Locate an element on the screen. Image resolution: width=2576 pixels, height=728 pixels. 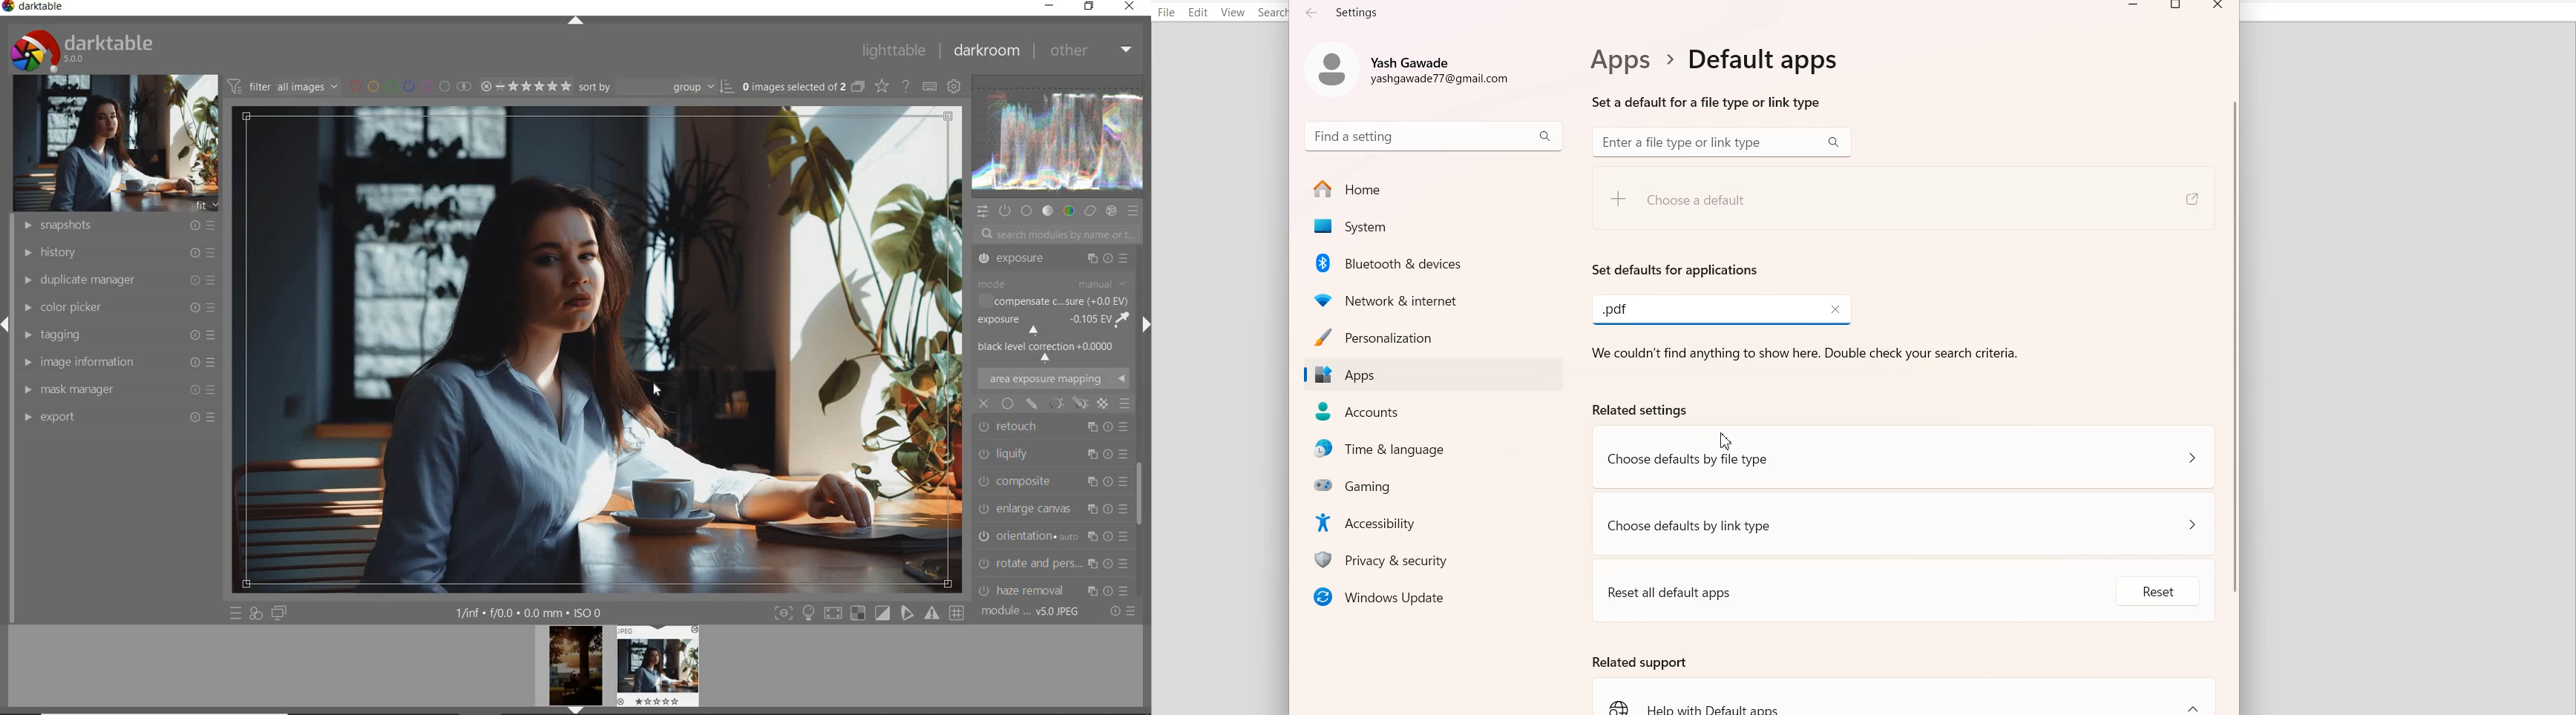
close is located at coordinates (985, 403).